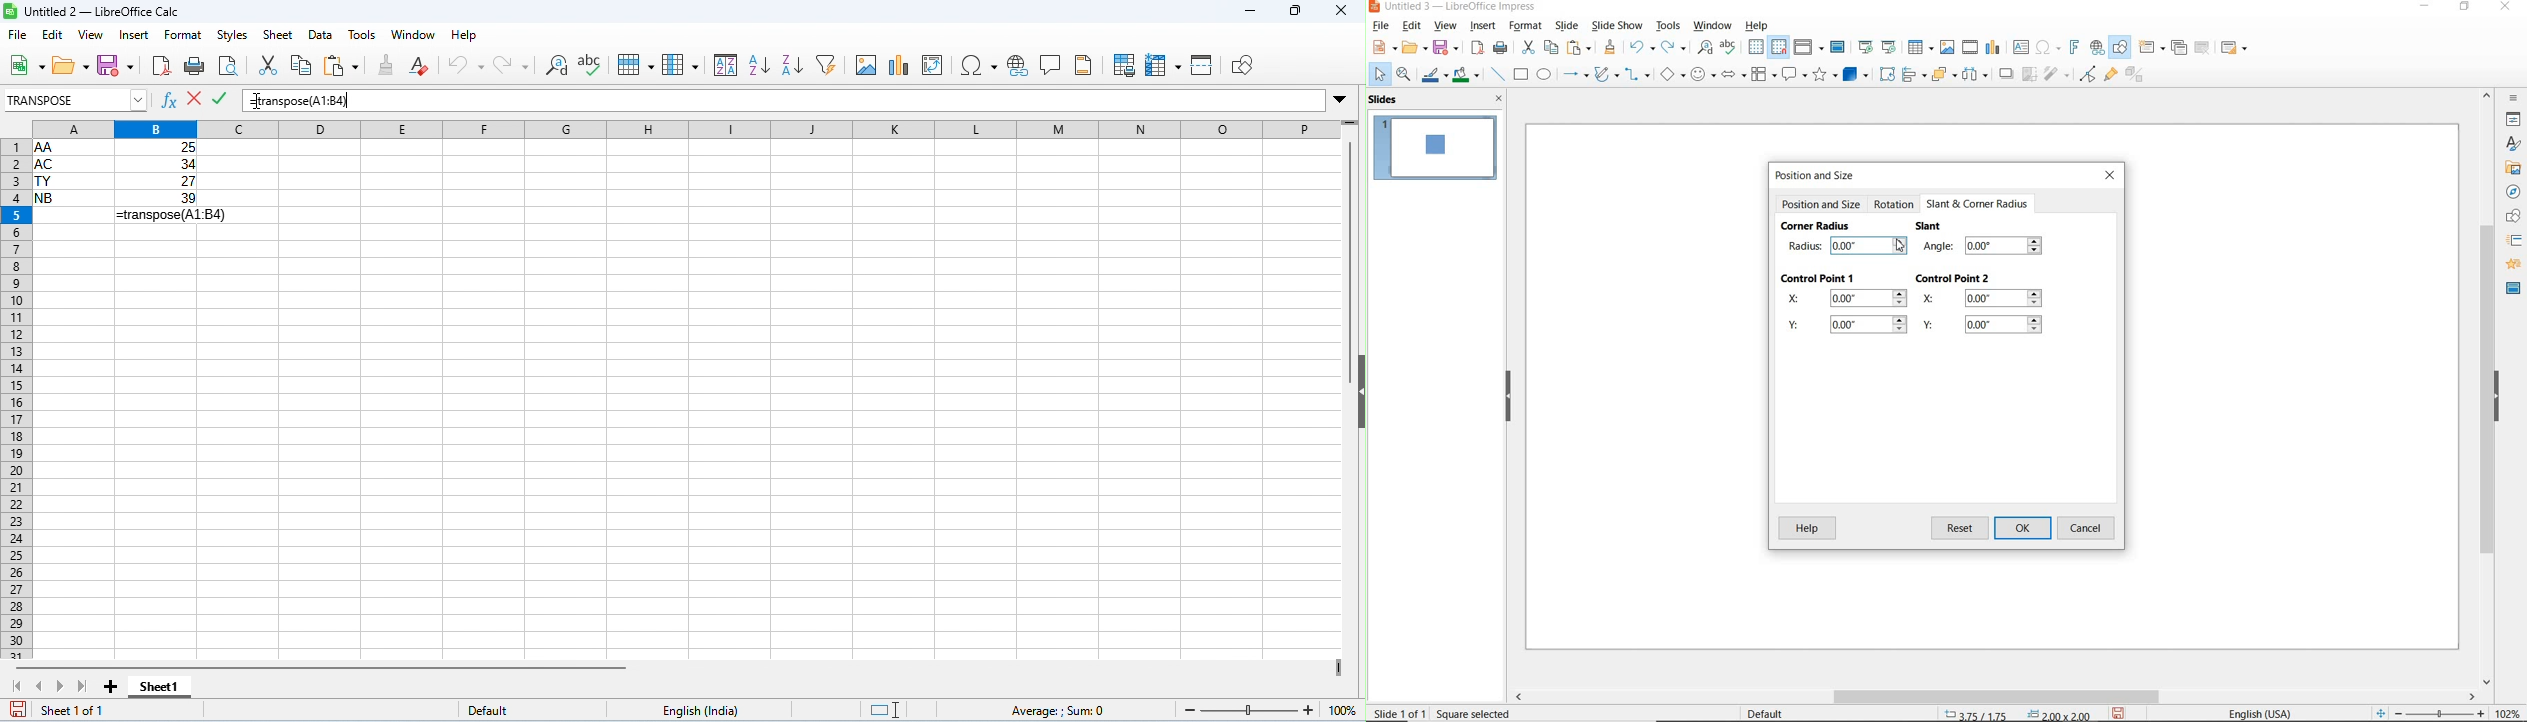 The image size is (2548, 728). What do you see at coordinates (1948, 48) in the screenshot?
I see `insert image` at bounding box center [1948, 48].